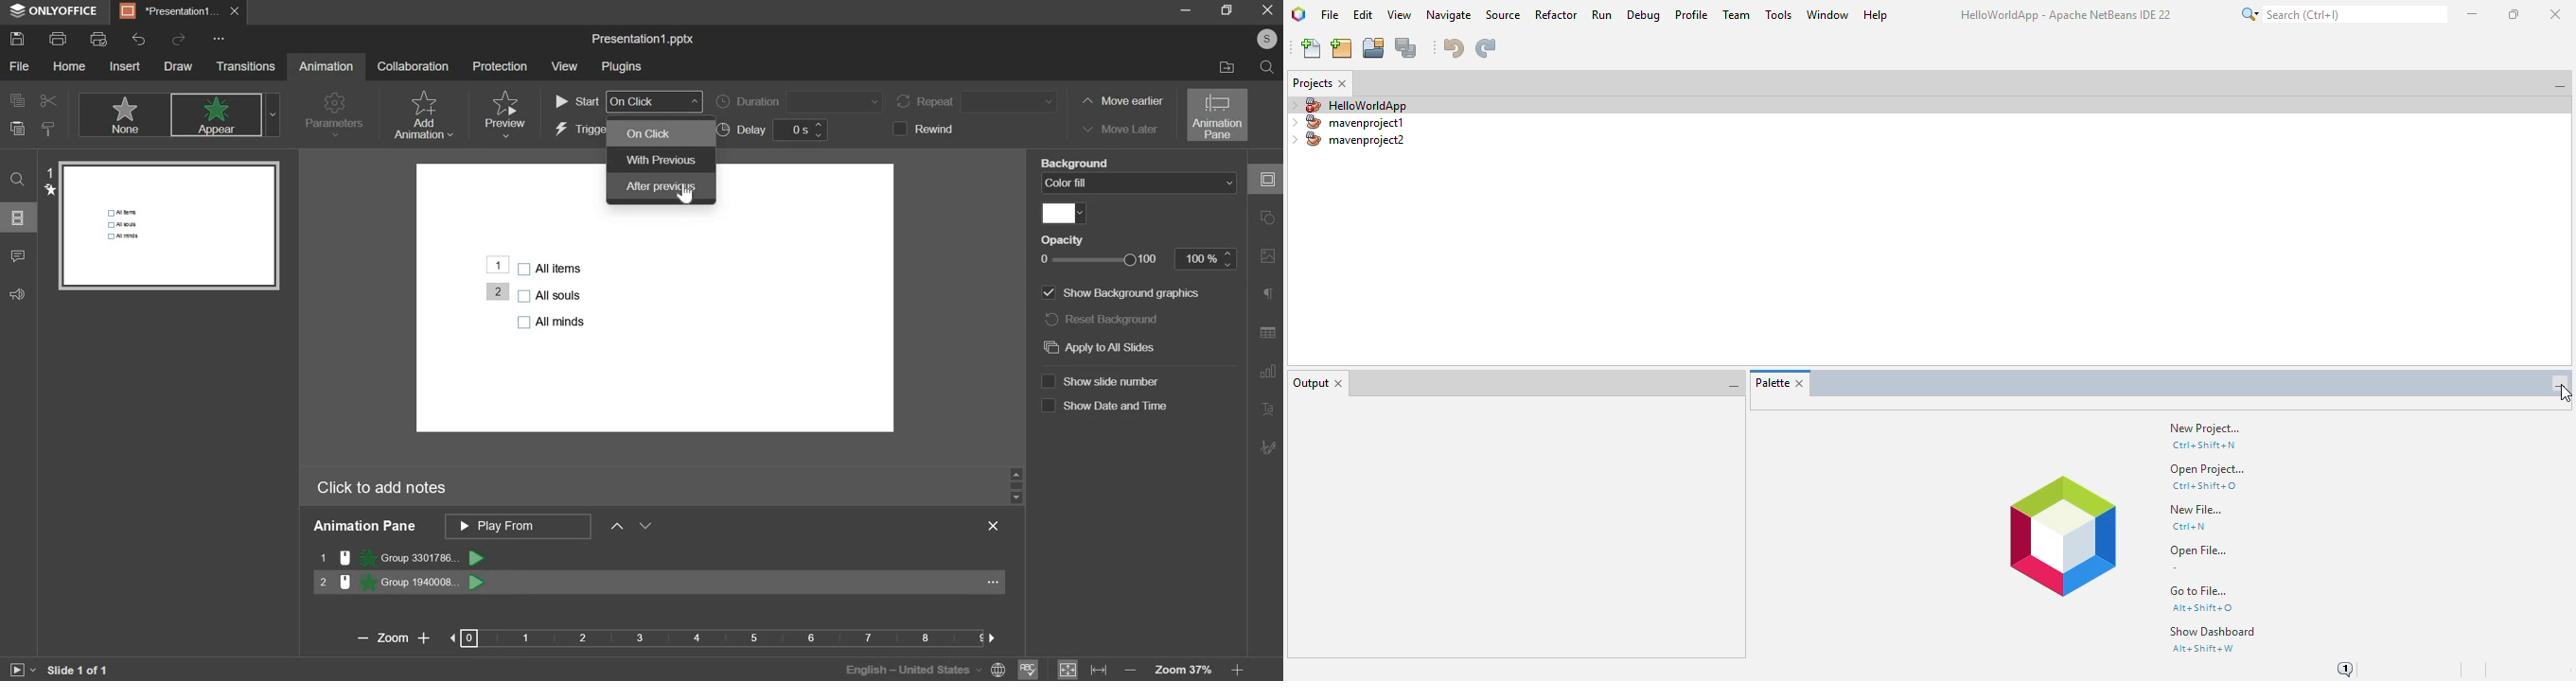 The height and width of the screenshot is (700, 2576). I want to click on right side bar, so click(1267, 314).